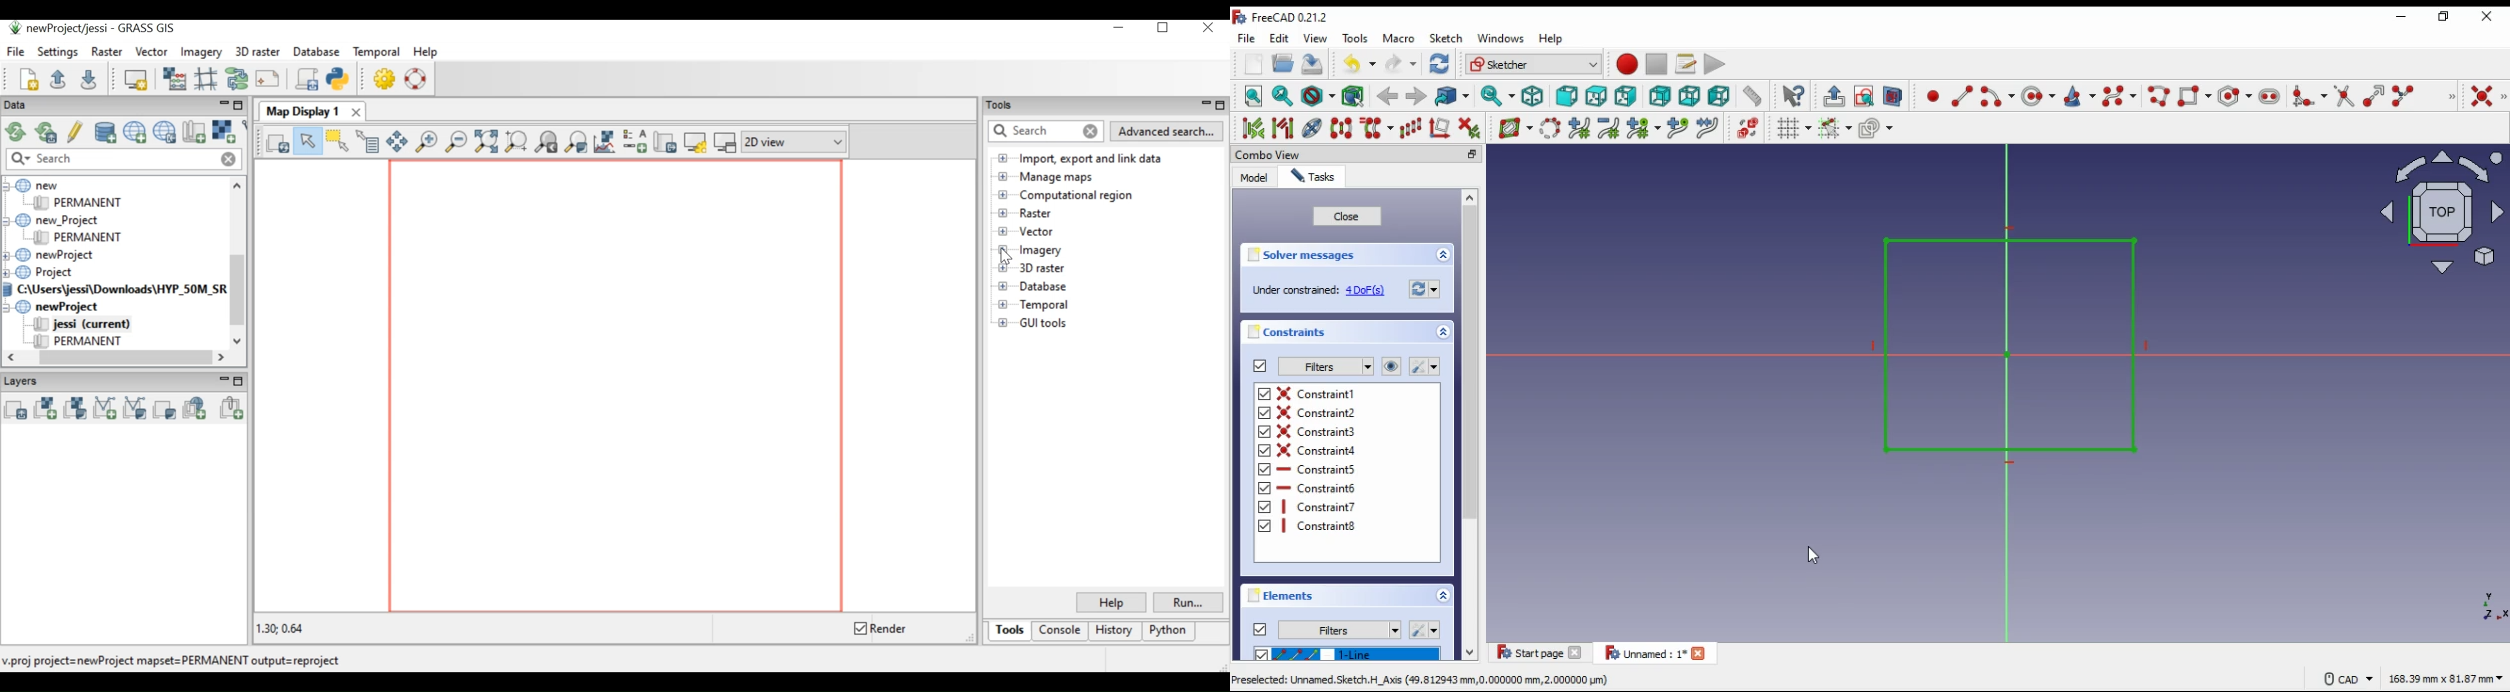 The height and width of the screenshot is (700, 2520). What do you see at coordinates (2270, 96) in the screenshot?
I see `create slot` at bounding box center [2270, 96].